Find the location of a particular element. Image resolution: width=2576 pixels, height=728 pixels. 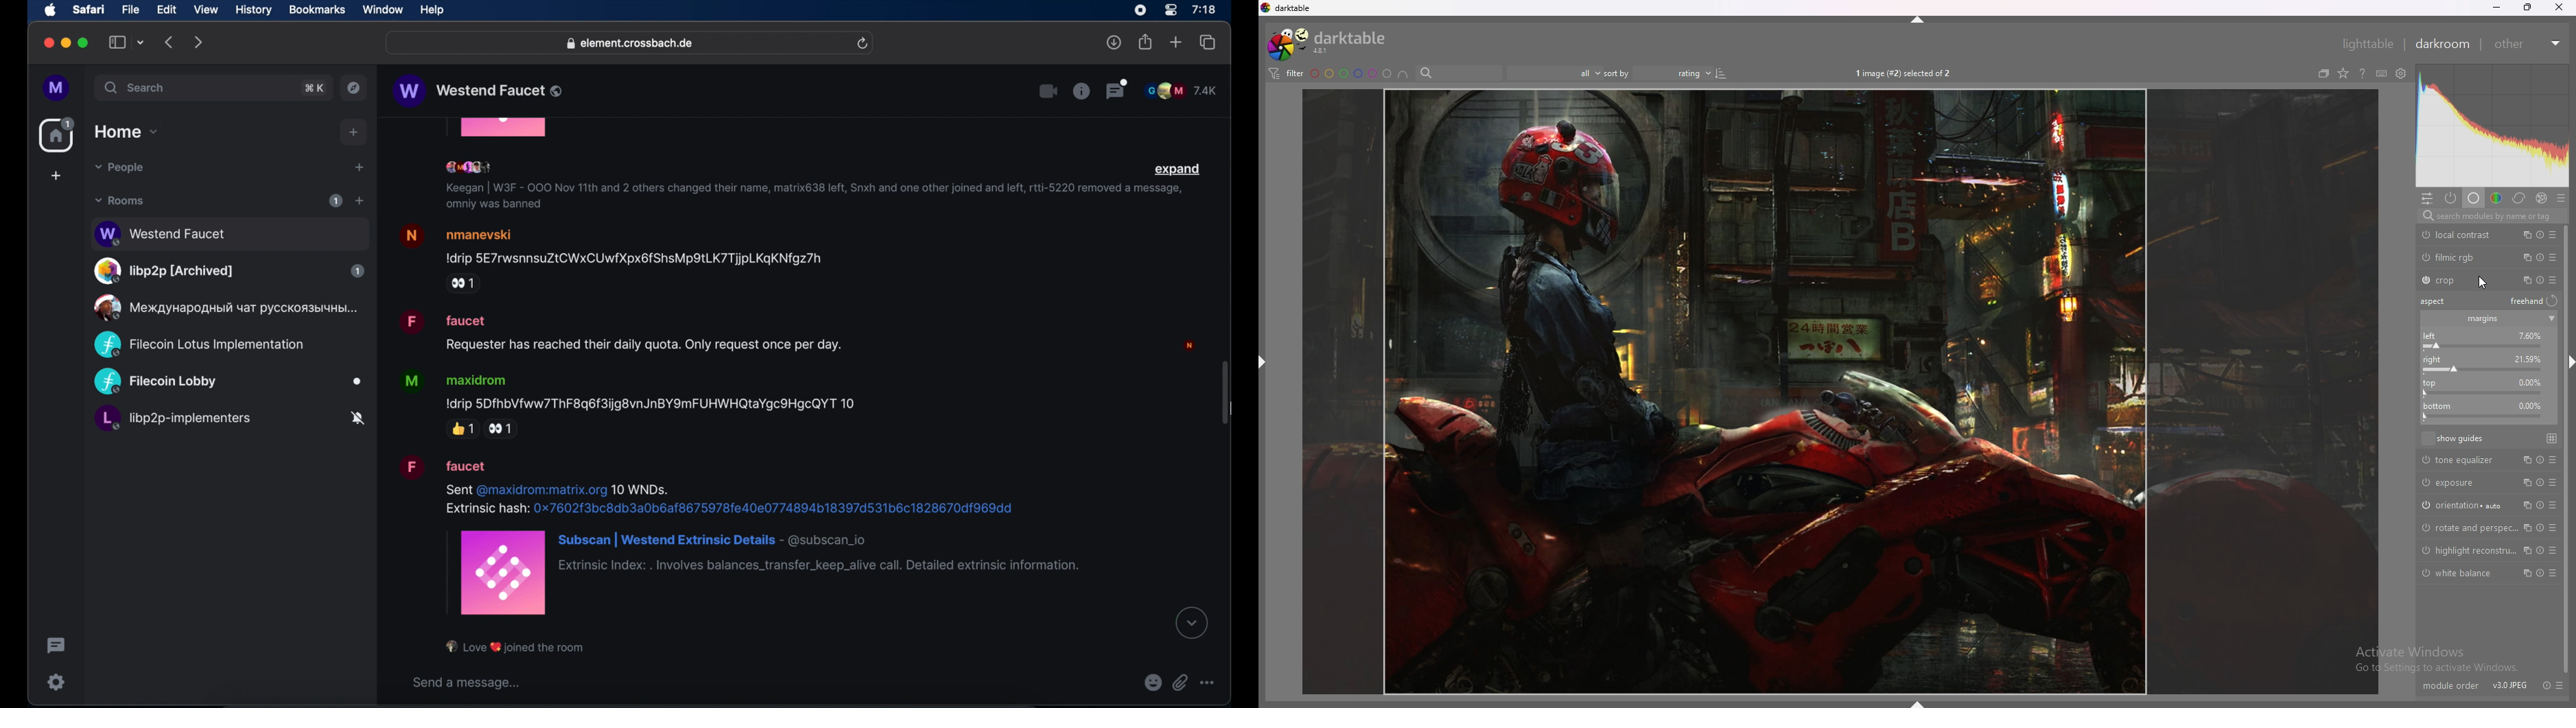

presets is located at coordinates (2554, 483).